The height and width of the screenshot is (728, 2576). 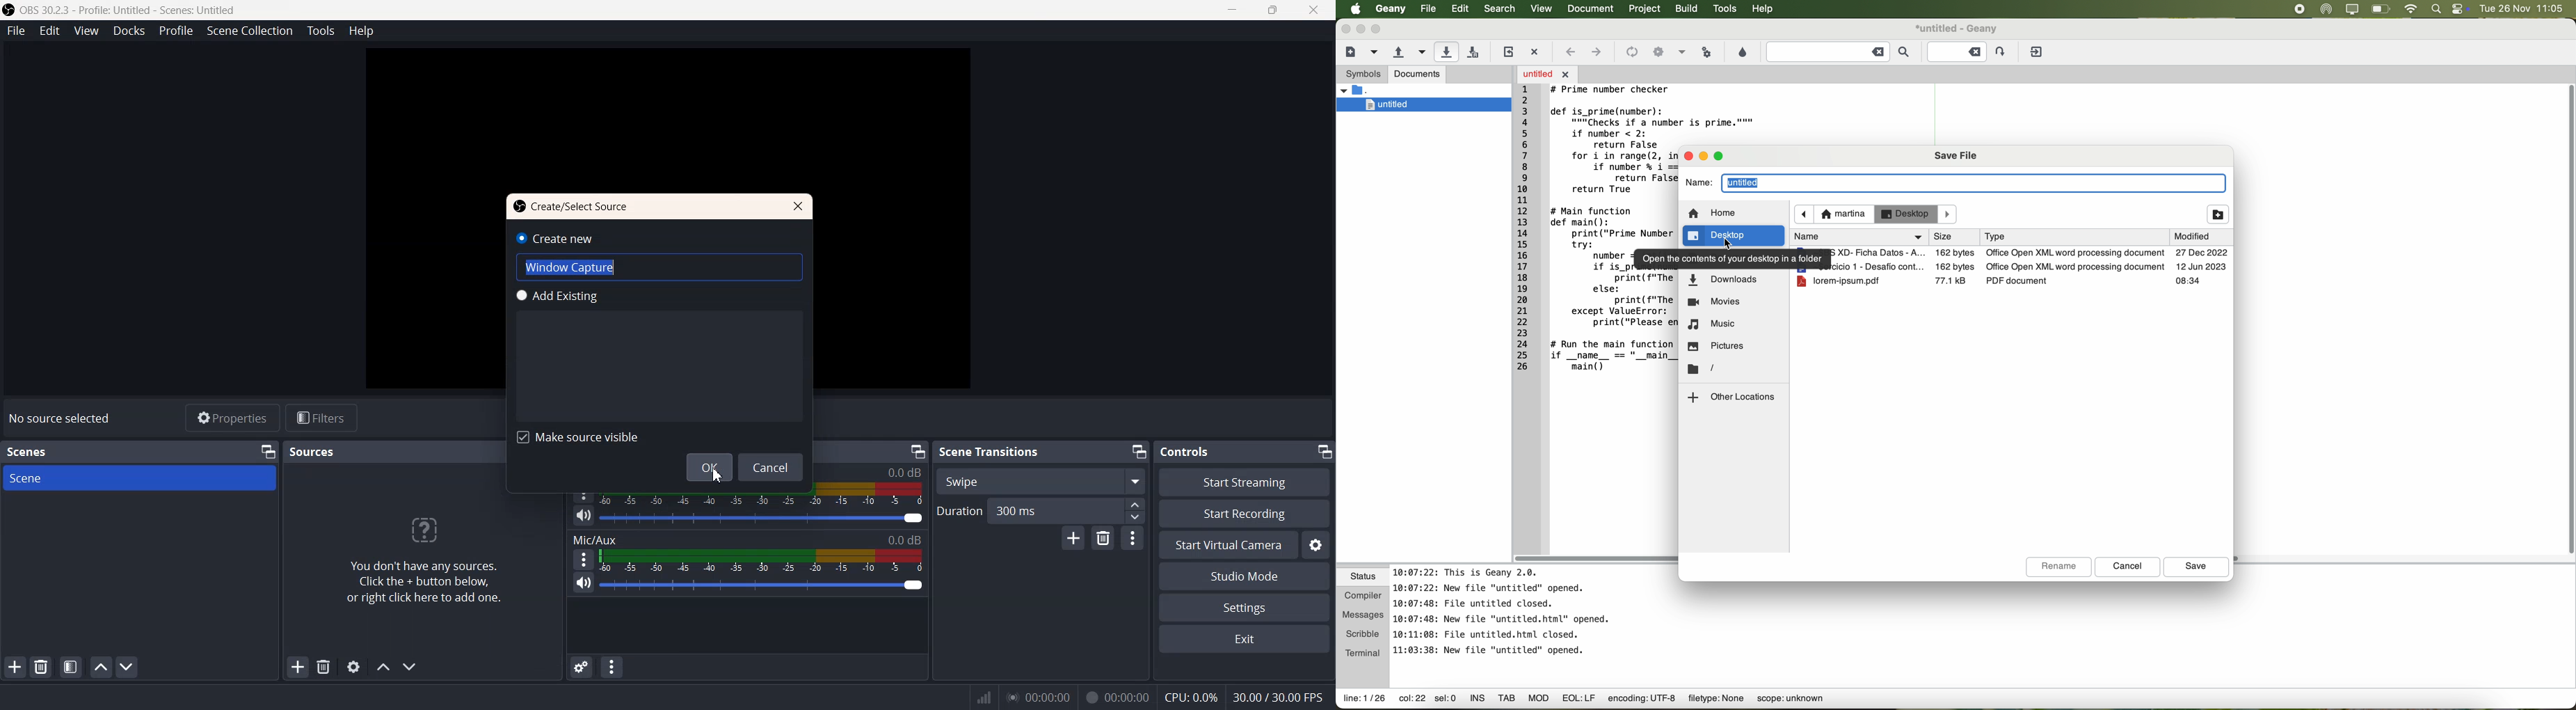 I want to click on Settings, so click(x=1314, y=545).